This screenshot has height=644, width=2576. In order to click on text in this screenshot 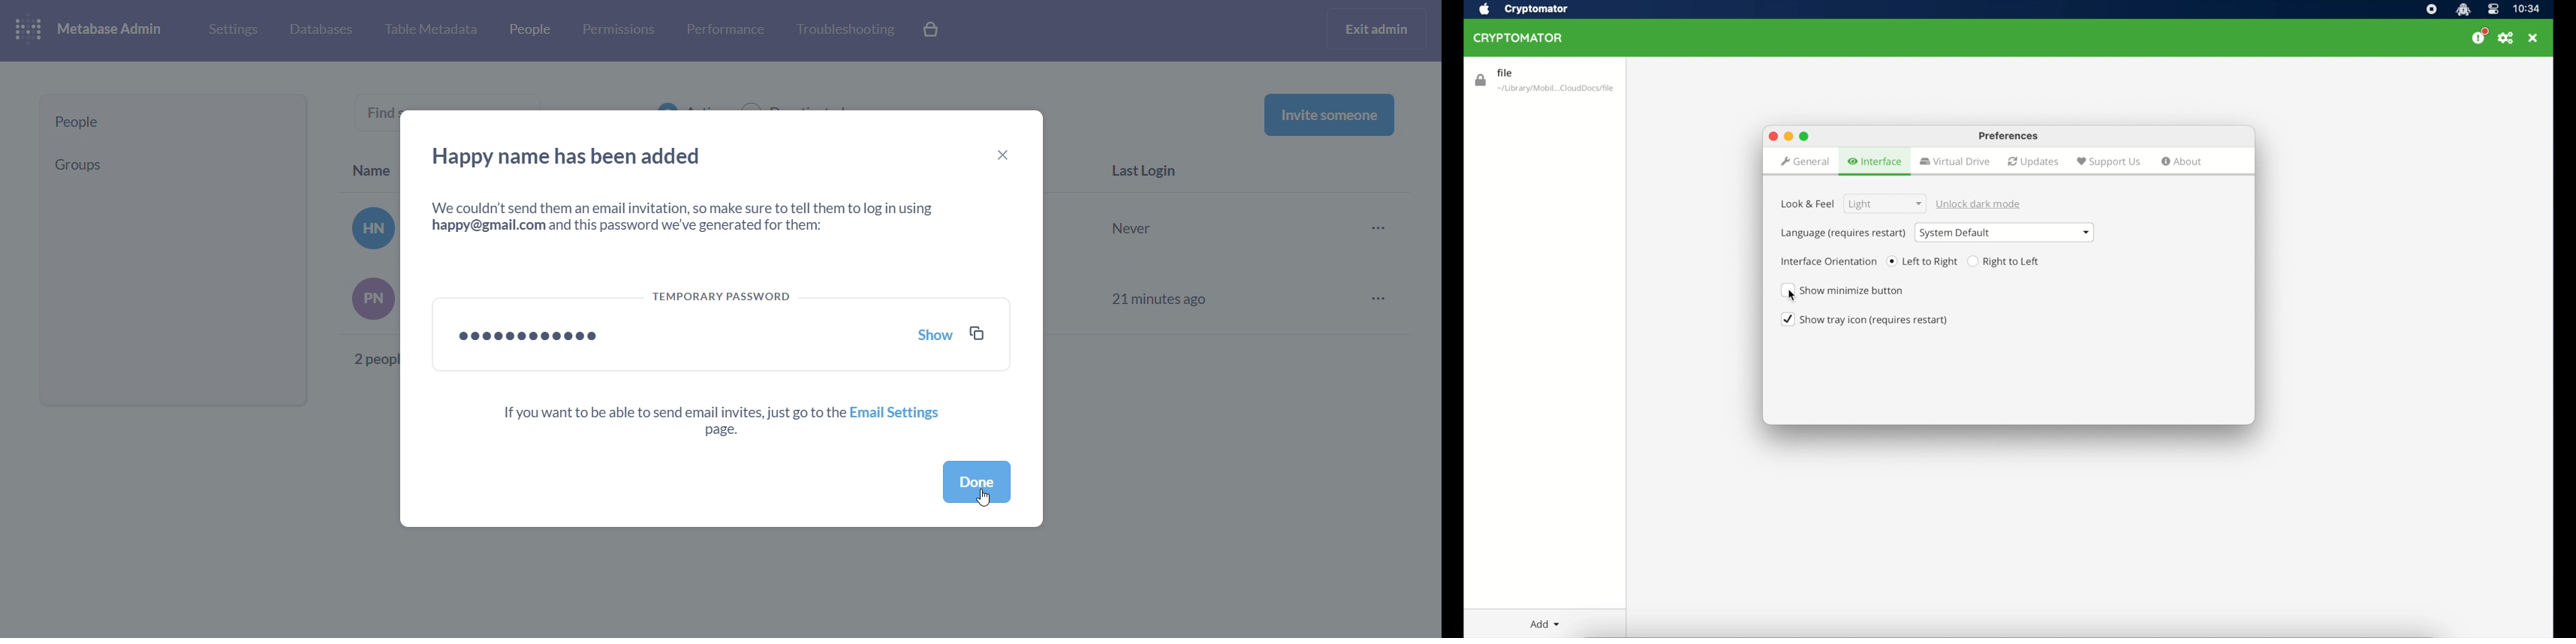, I will do `click(385, 110)`.